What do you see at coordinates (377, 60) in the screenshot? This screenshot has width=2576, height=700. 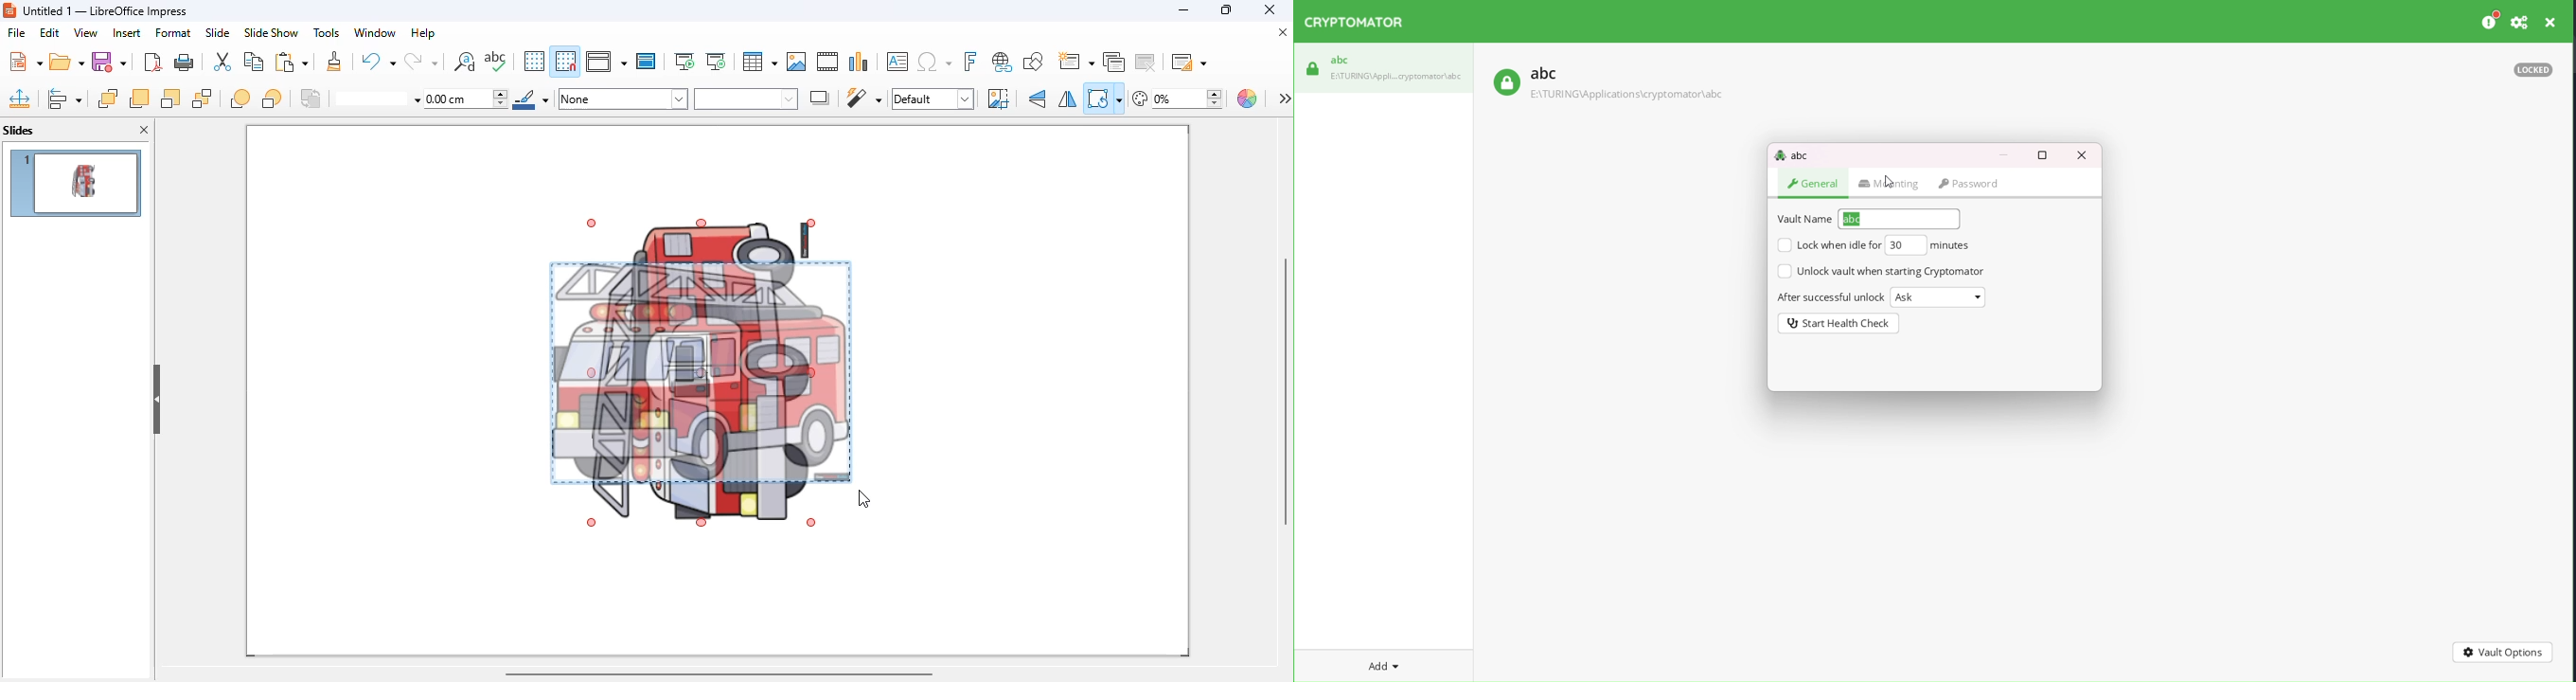 I see `undo` at bounding box center [377, 60].